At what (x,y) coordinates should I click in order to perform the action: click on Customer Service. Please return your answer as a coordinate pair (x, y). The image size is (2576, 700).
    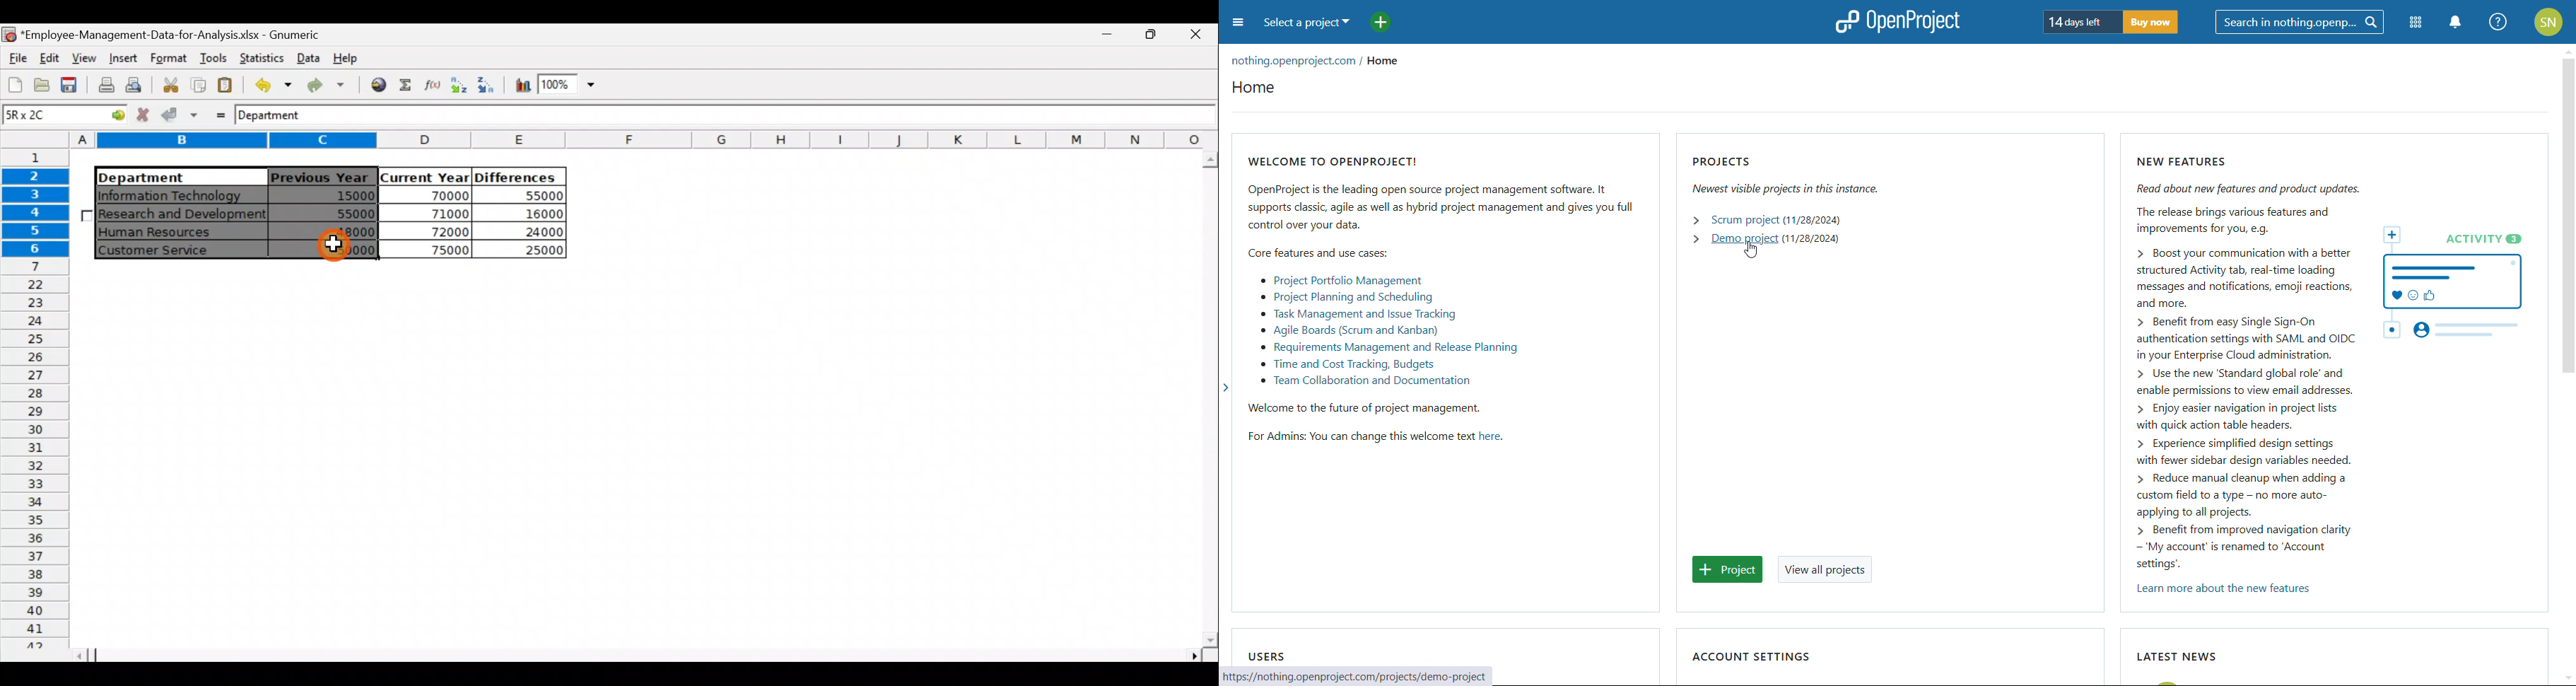
    Looking at the image, I should click on (168, 250).